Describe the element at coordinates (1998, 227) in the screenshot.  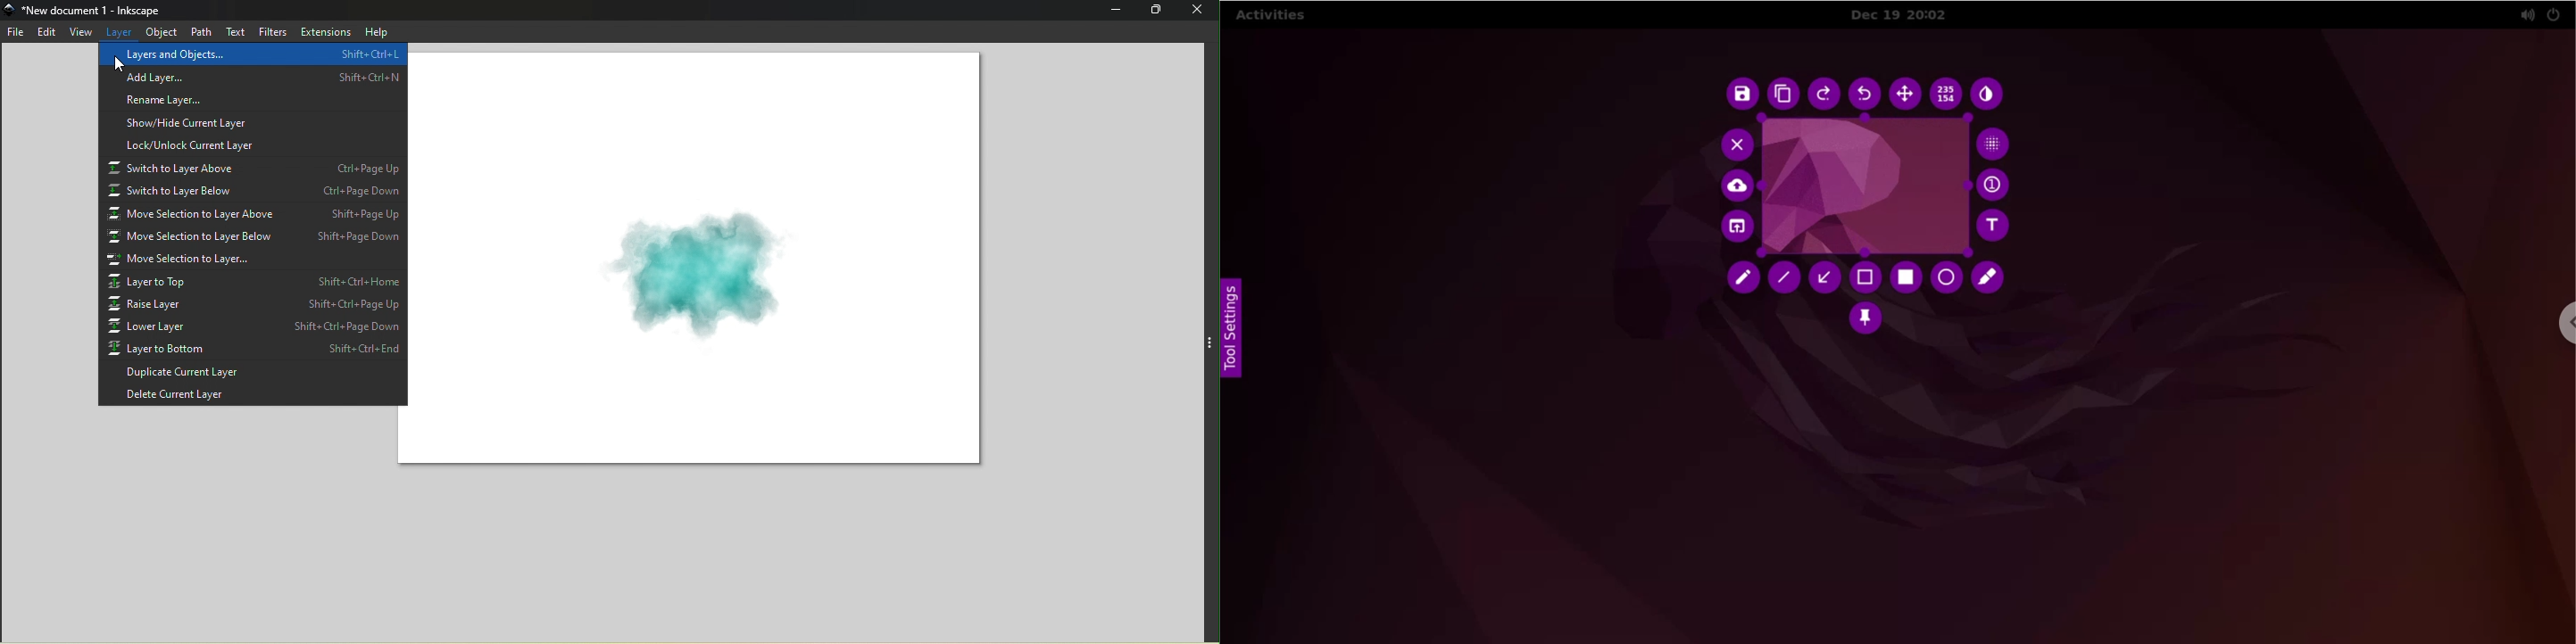
I see `text` at that location.